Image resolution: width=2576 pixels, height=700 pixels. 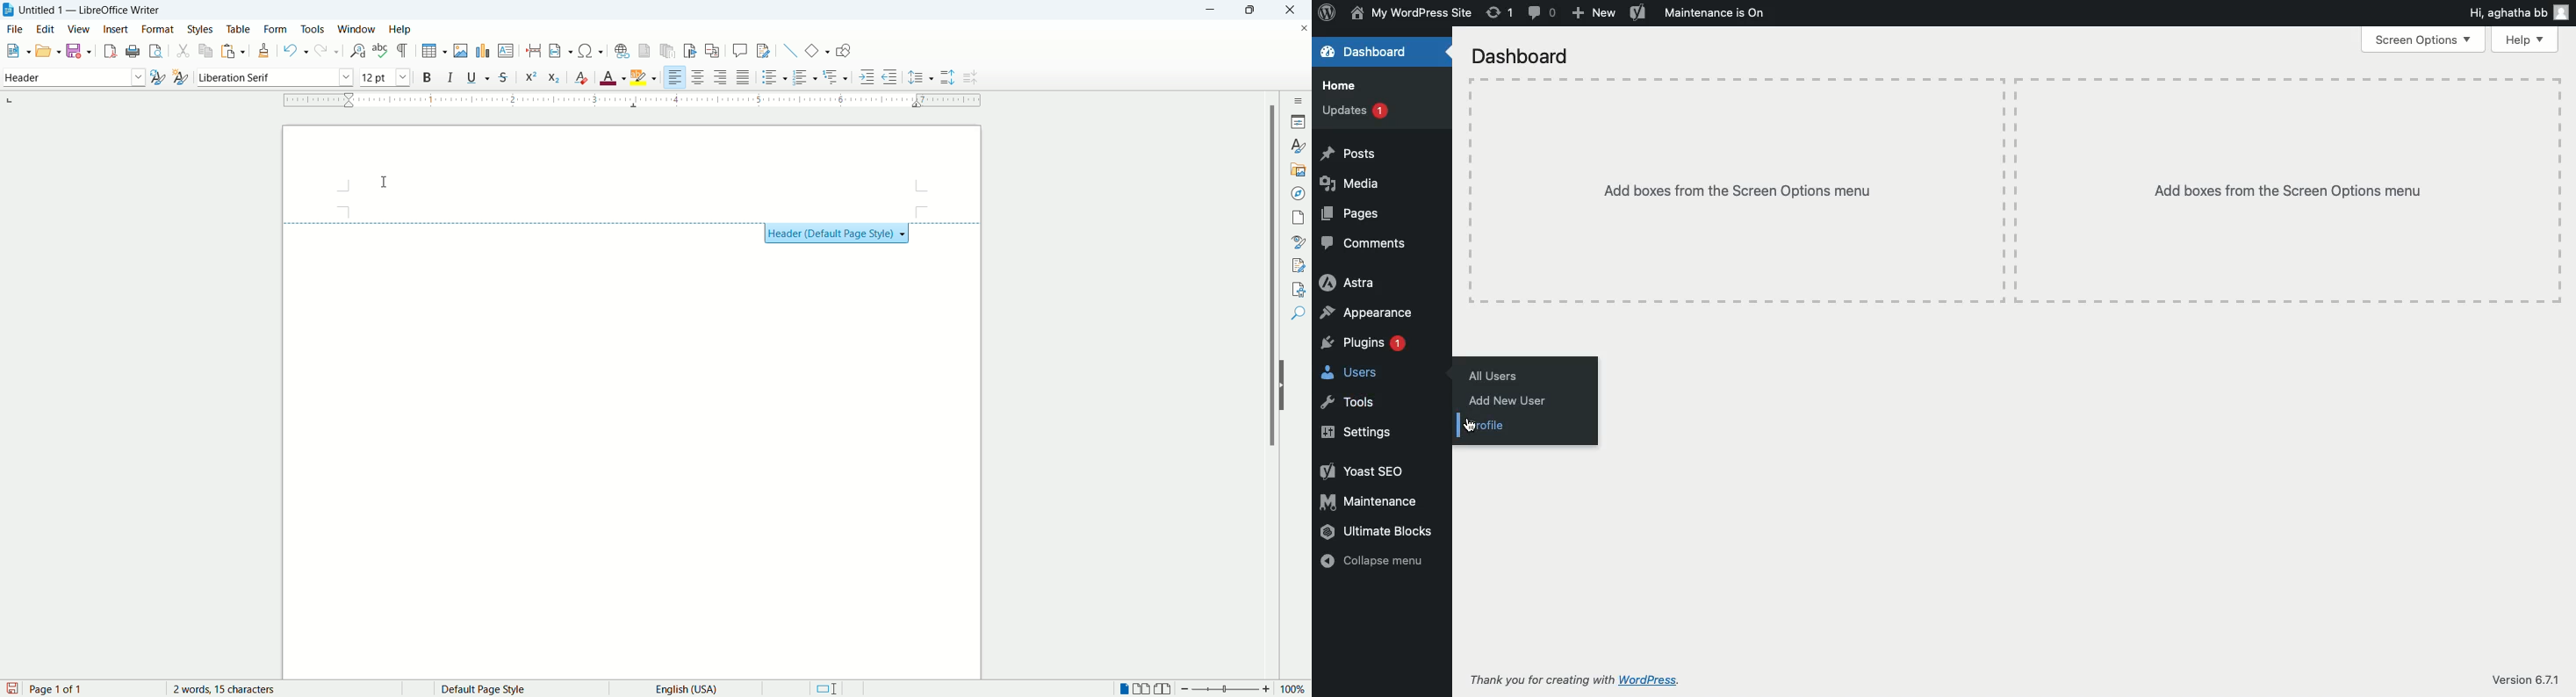 What do you see at coordinates (74, 78) in the screenshot?
I see `paragraph style` at bounding box center [74, 78].